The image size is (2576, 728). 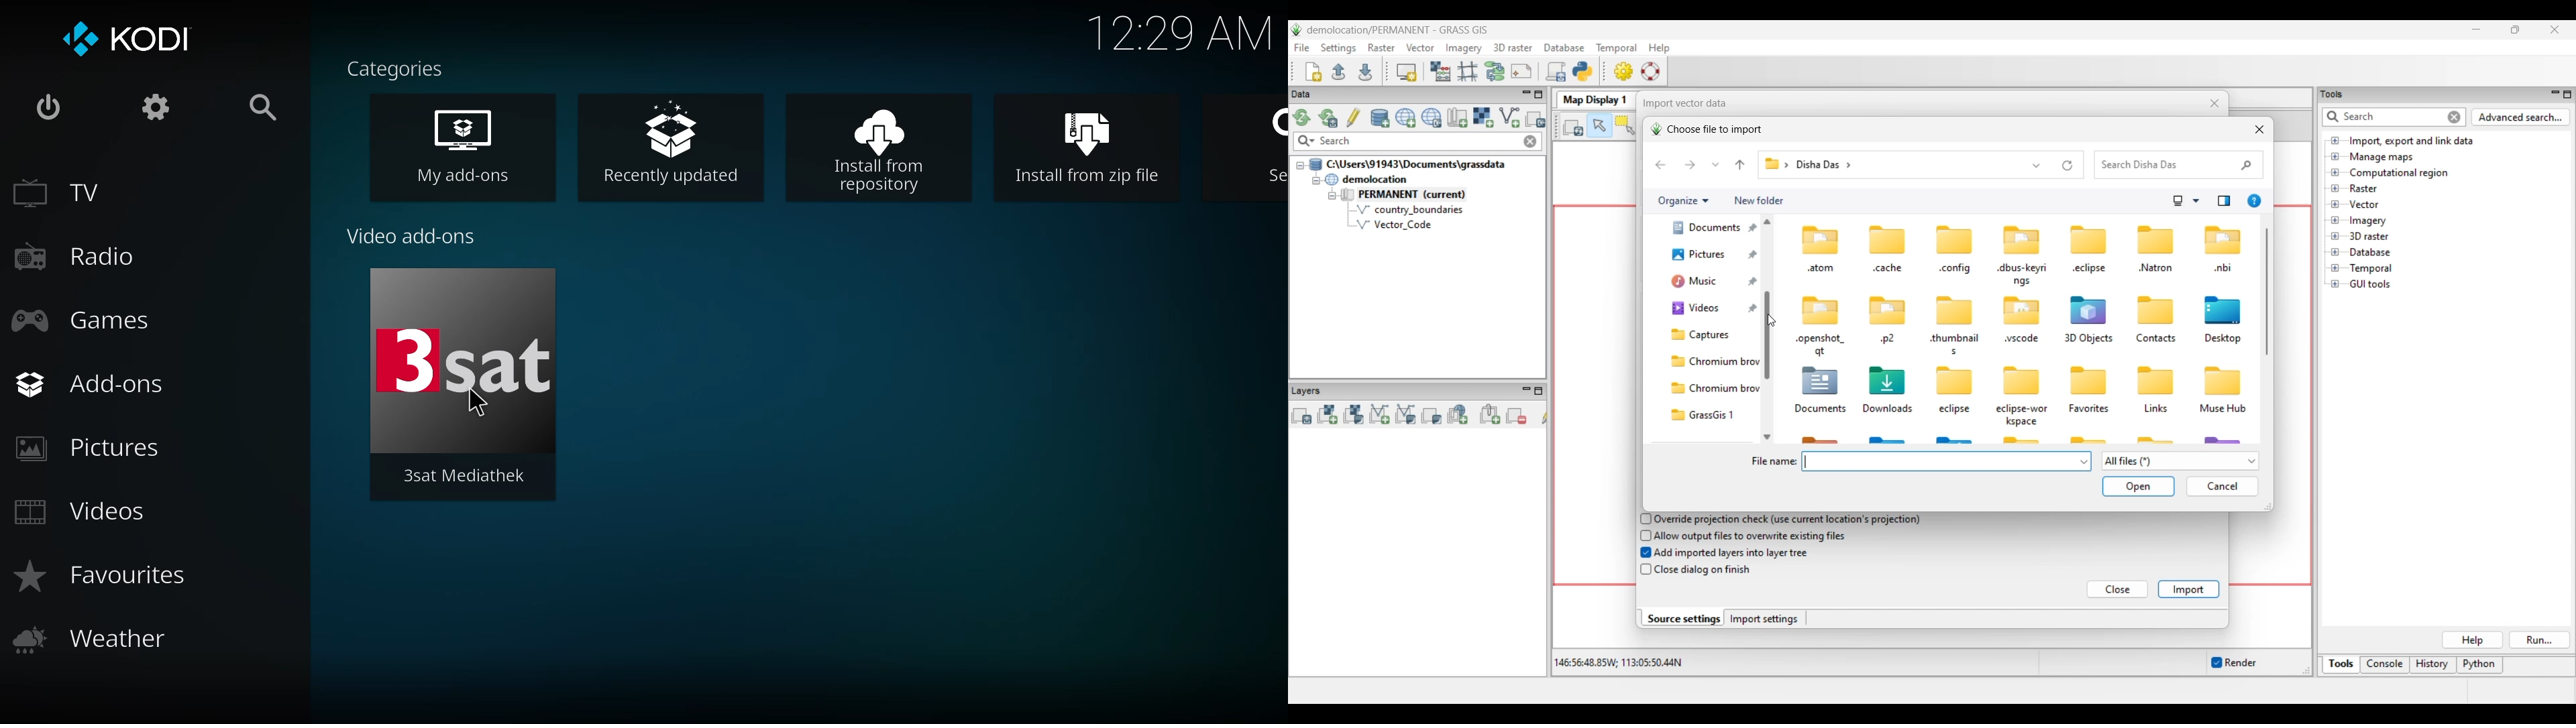 What do you see at coordinates (89, 509) in the screenshot?
I see `videos` at bounding box center [89, 509].